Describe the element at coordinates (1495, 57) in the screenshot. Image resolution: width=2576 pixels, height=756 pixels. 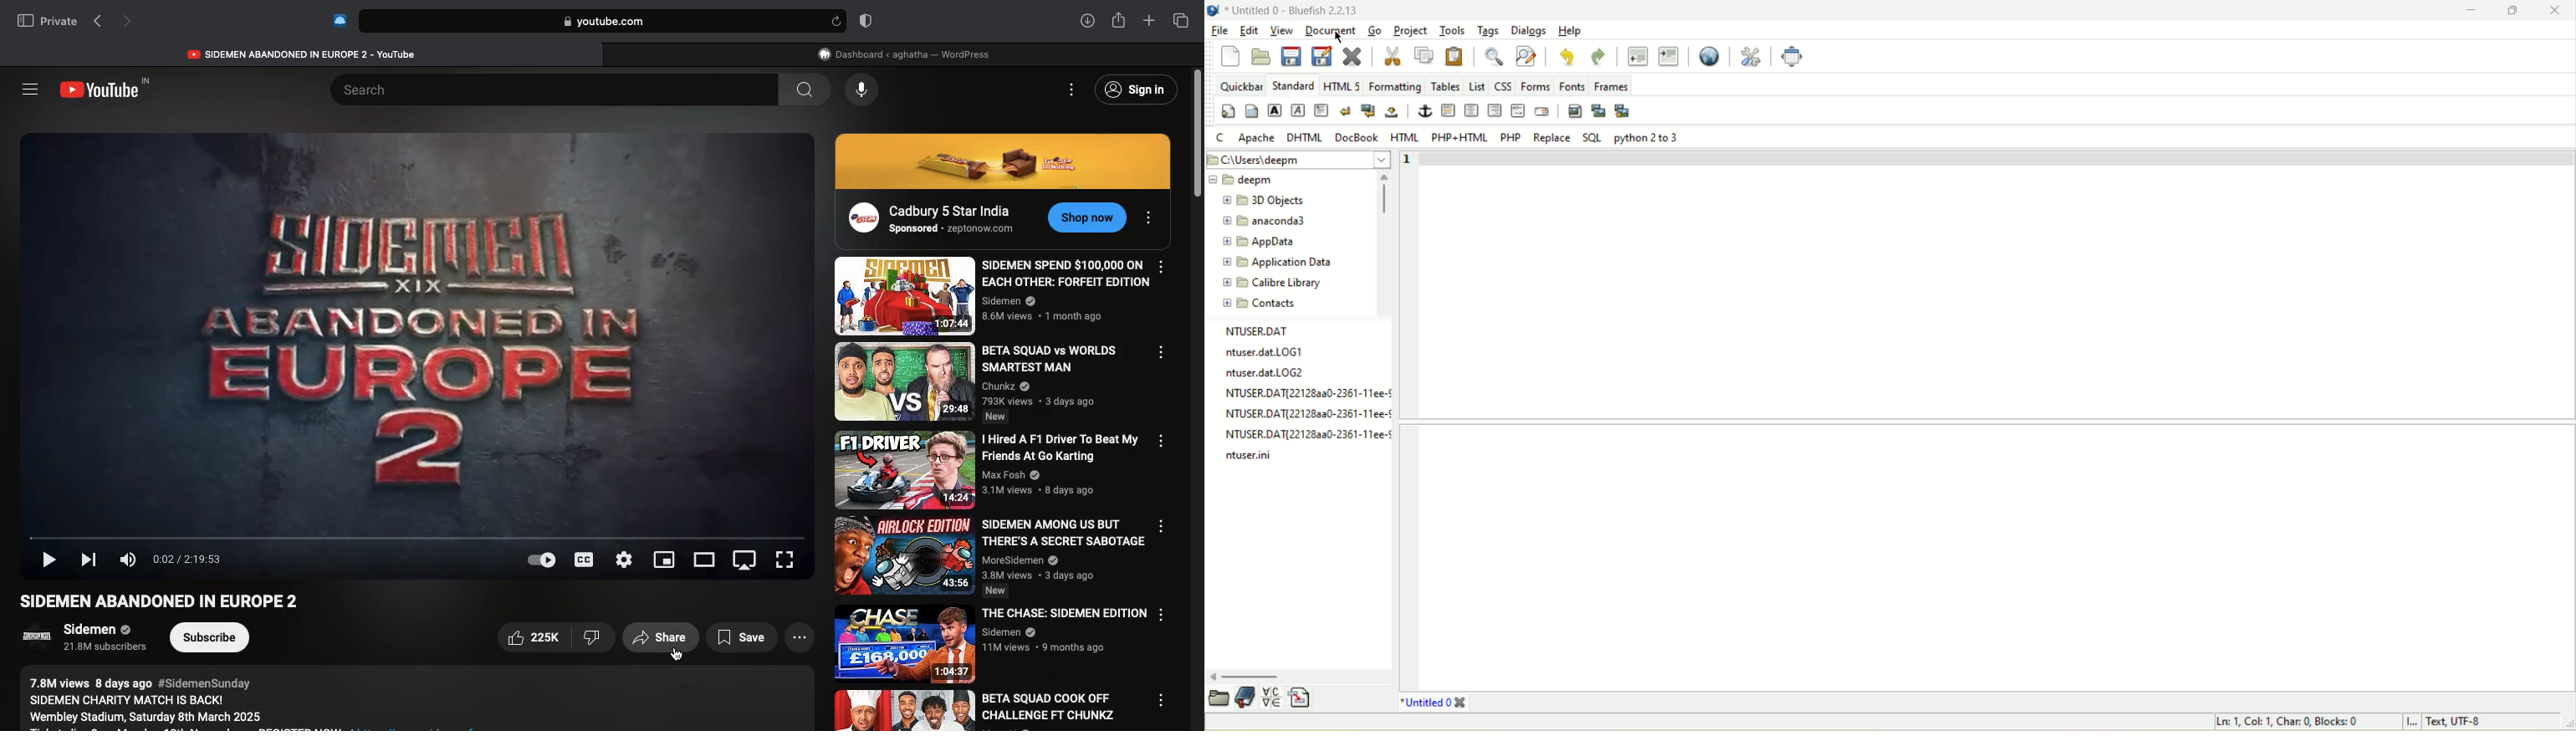
I see `find` at that location.